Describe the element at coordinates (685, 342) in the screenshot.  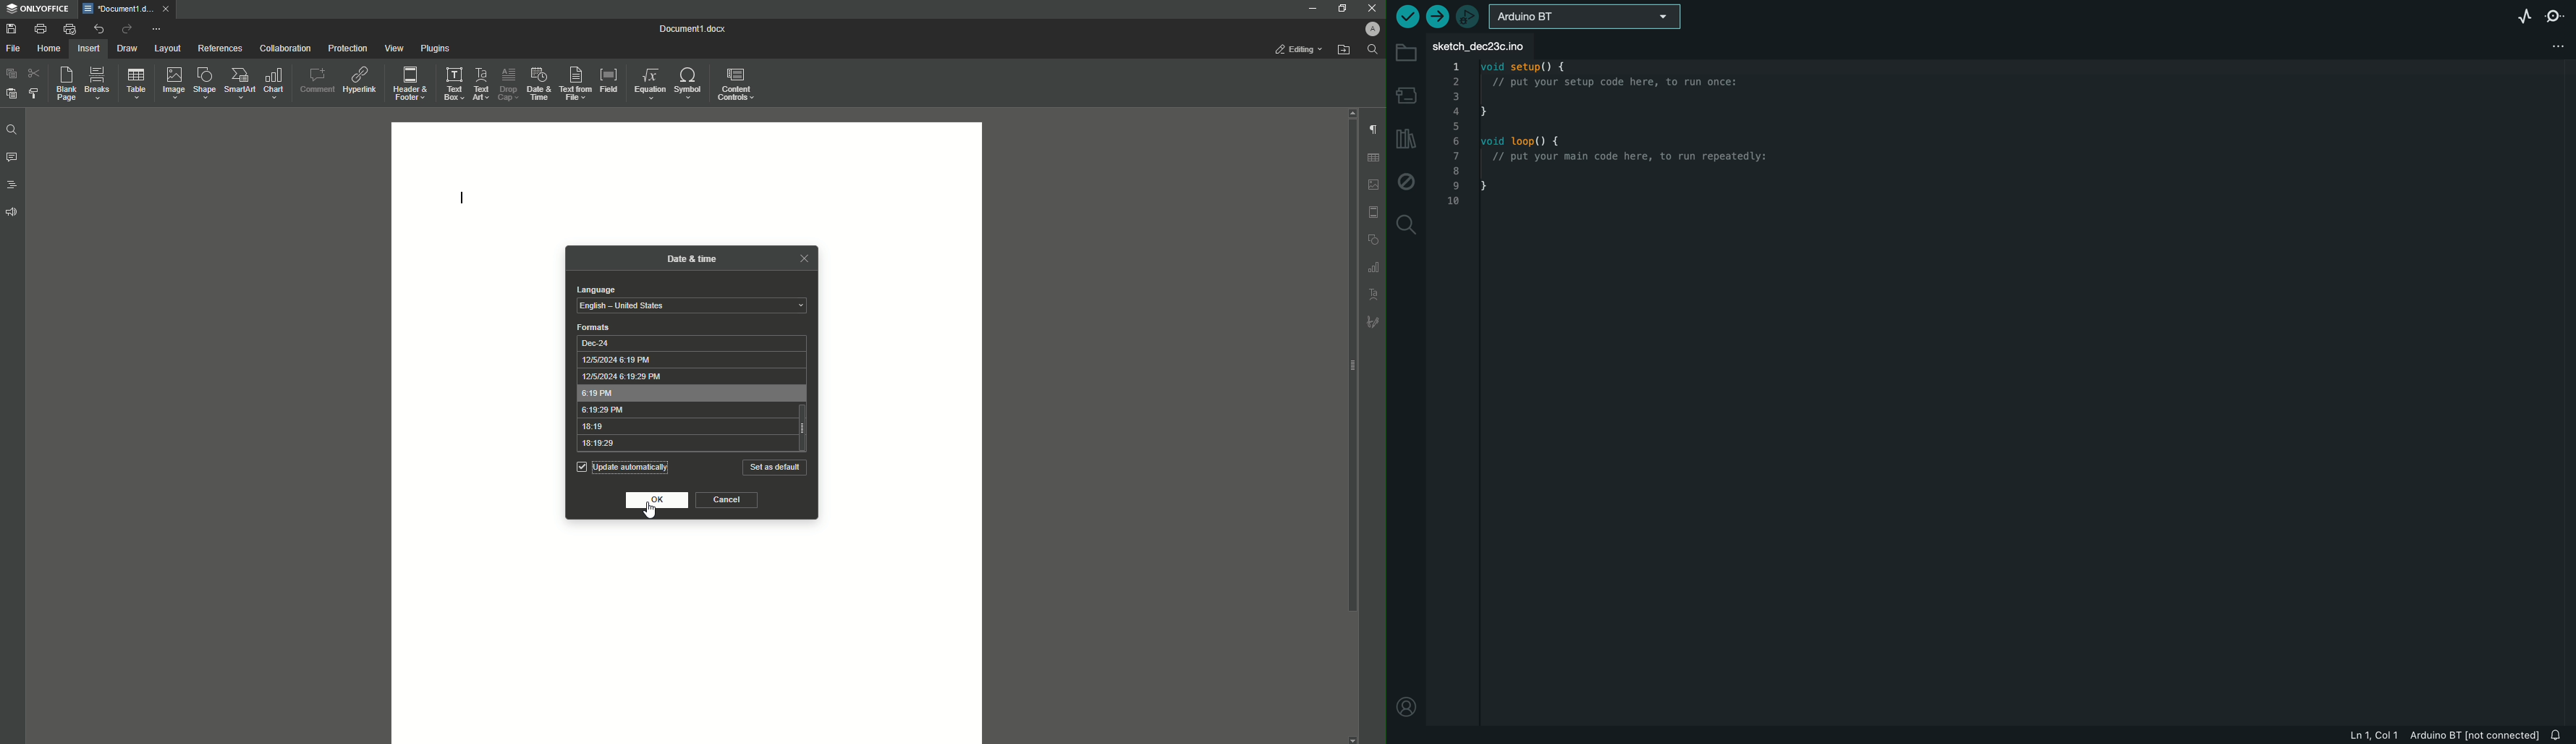
I see `Dec-24` at that location.